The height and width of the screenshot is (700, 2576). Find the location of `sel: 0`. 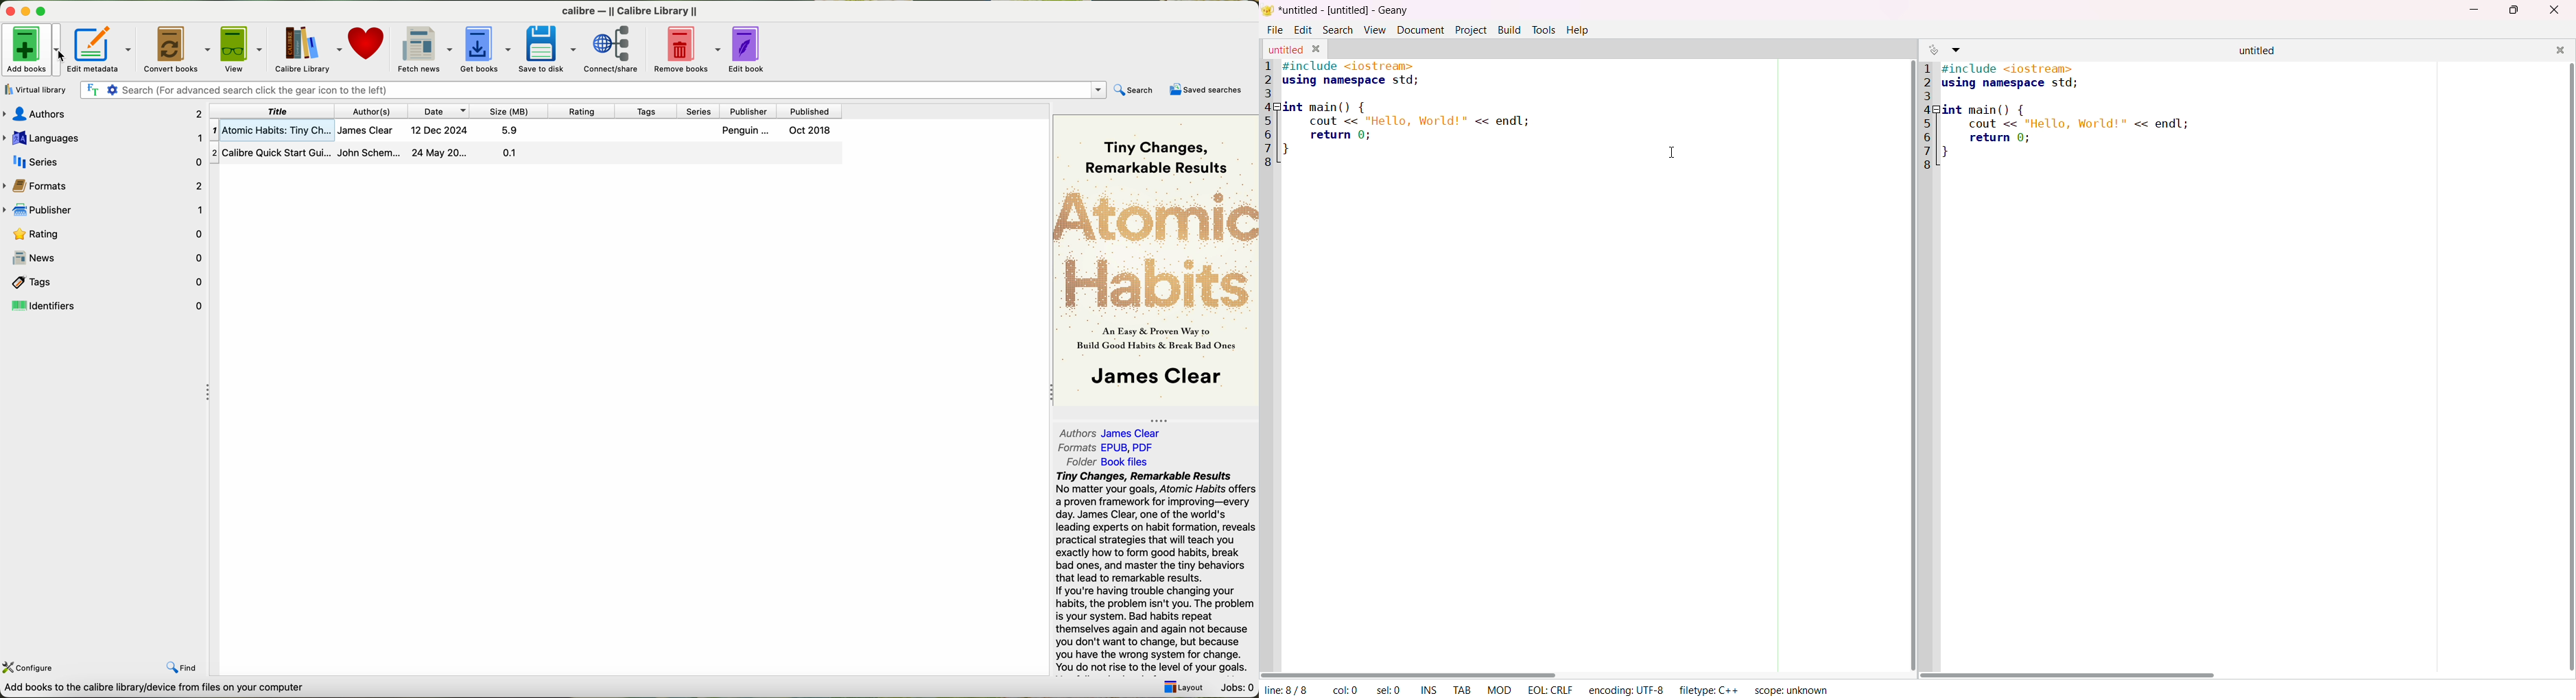

sel: 0 is located at coordinates (1391, 690).